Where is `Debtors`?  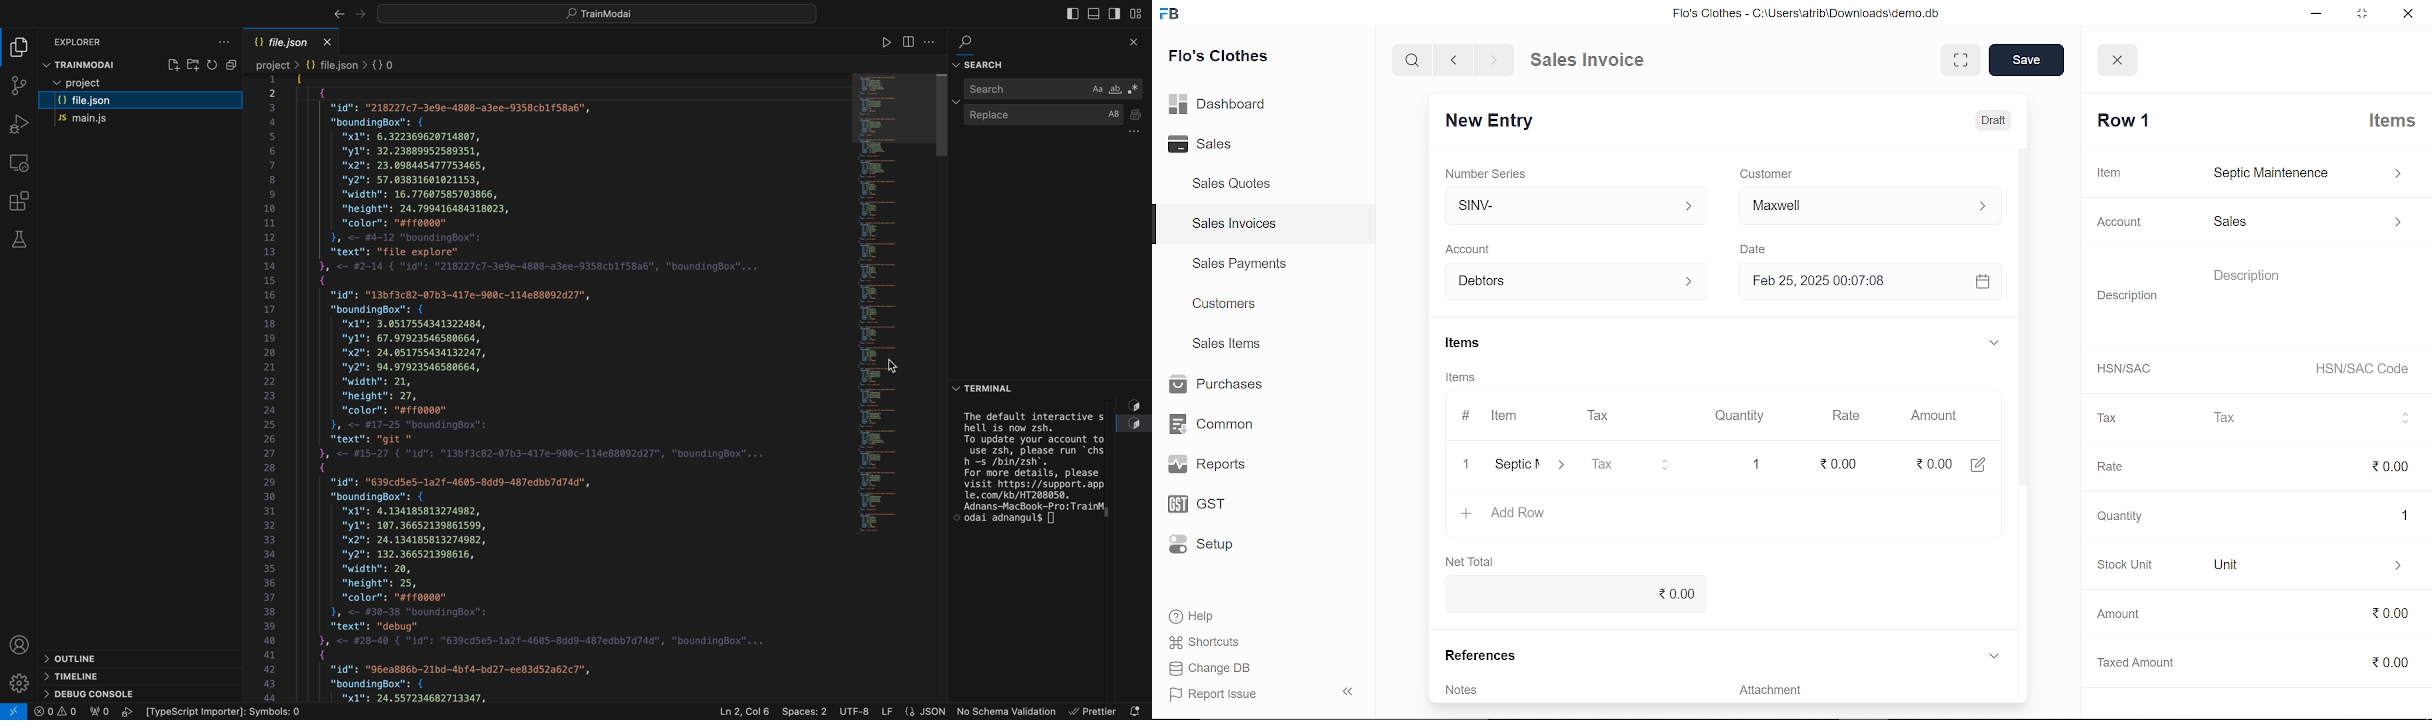
Debtors is located at coordinates (1569, 281).